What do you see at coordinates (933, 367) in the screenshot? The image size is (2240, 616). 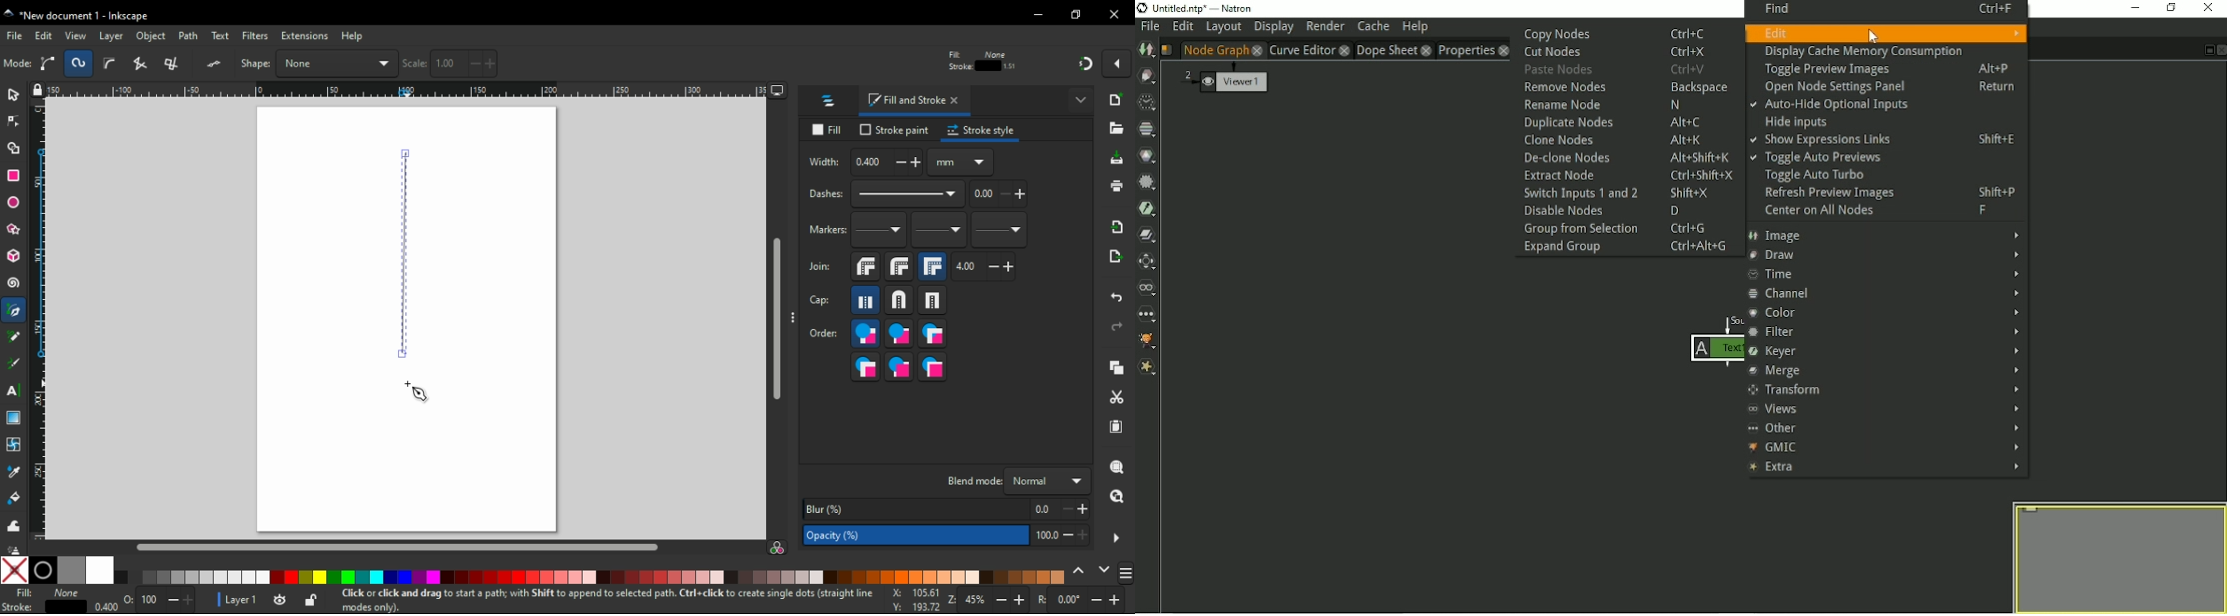 I see `markers,stroke,fill` at bounding box center [933, 367].